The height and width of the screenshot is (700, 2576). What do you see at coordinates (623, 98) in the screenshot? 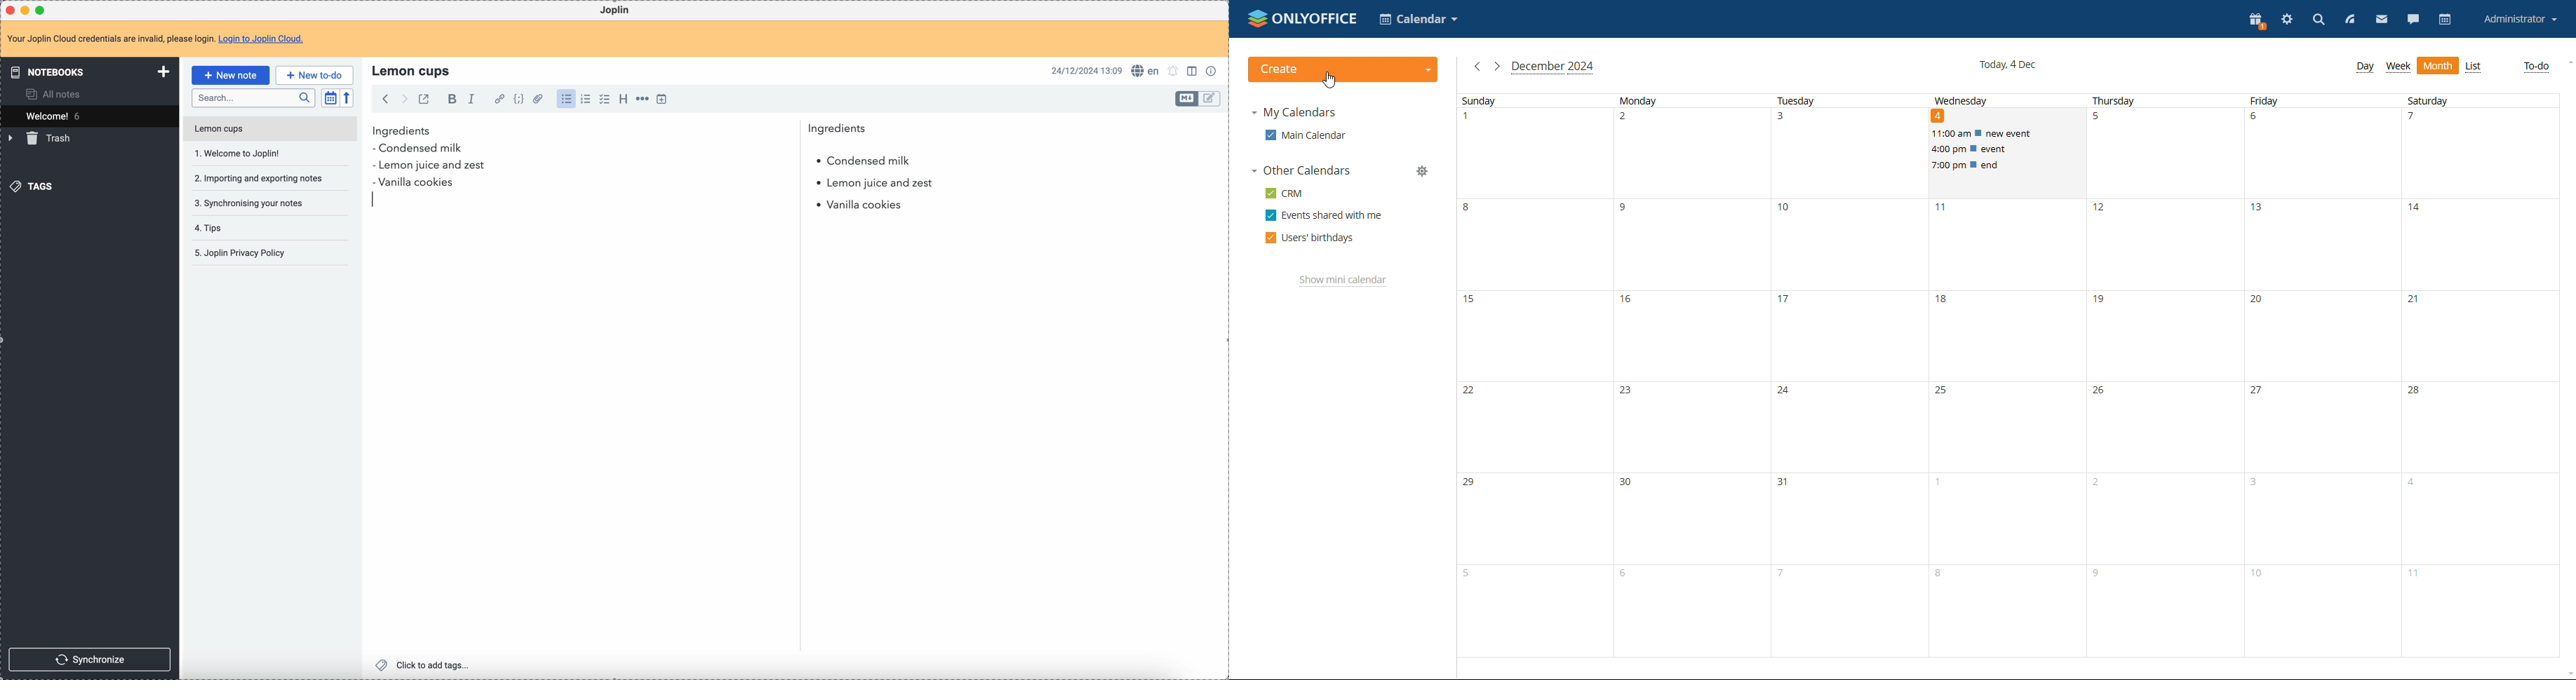
I see `heading` at bounding box center [623, 98].